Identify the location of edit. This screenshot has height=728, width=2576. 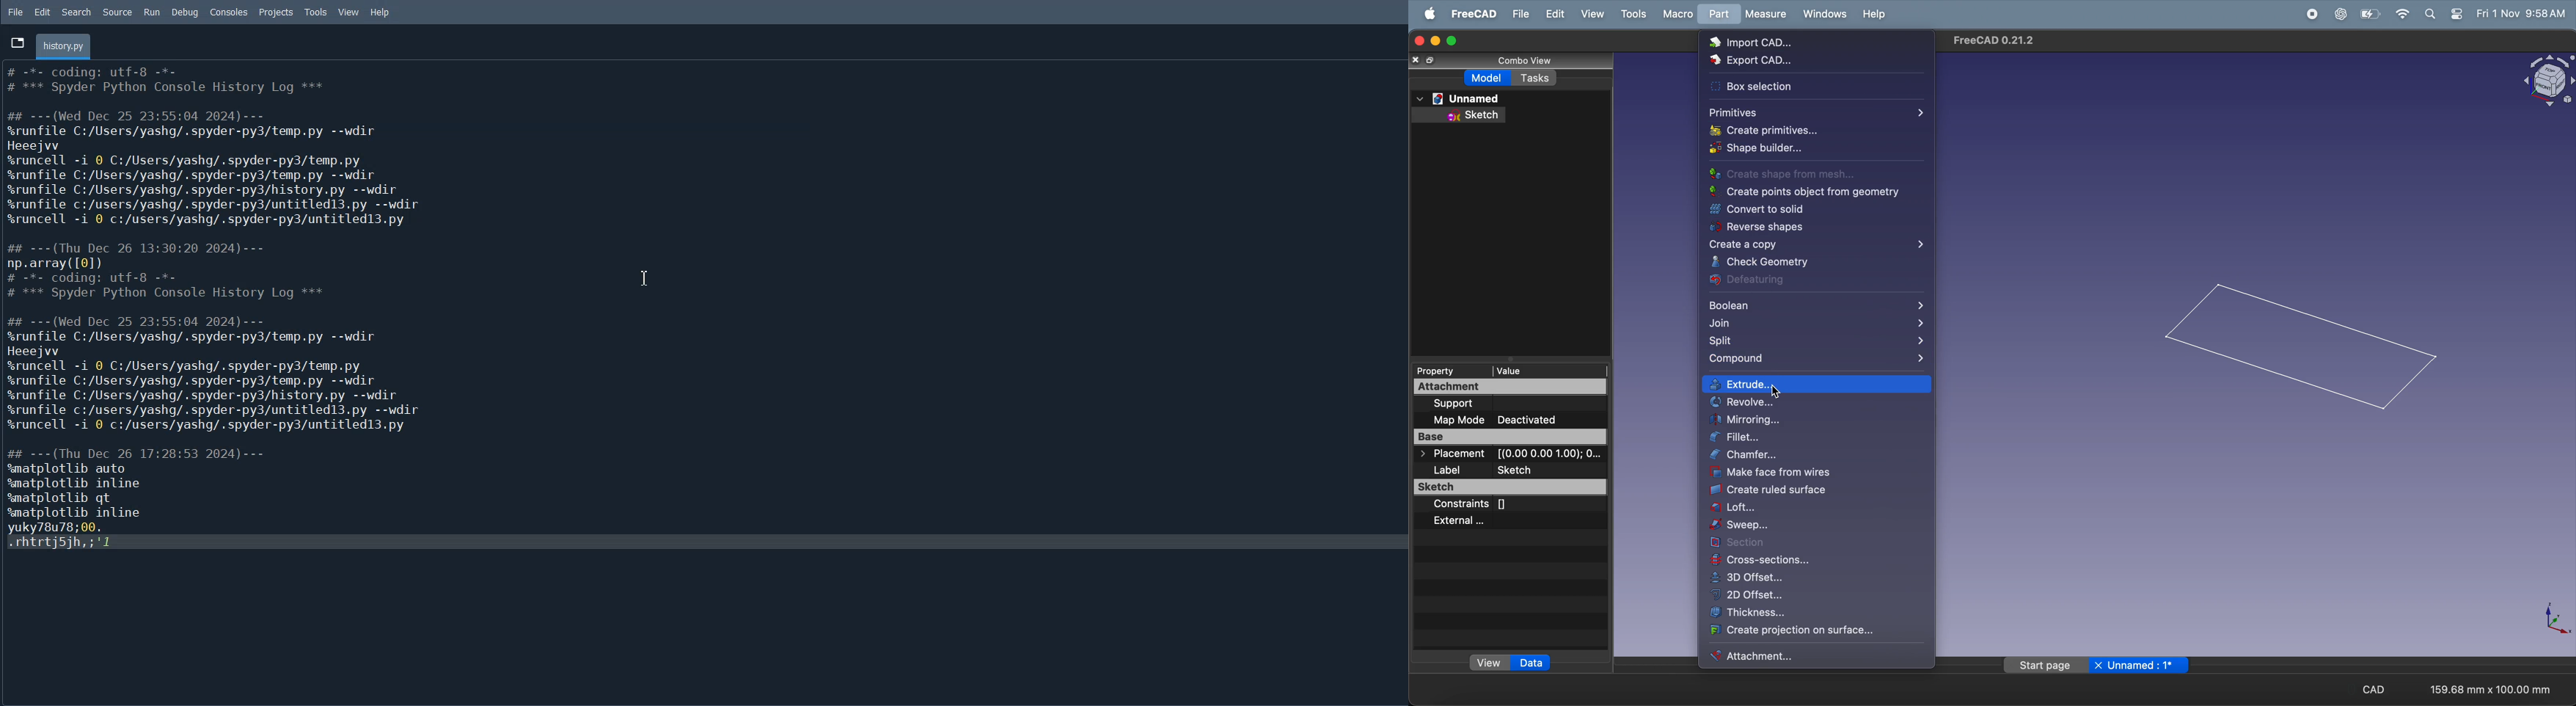
(1552, 14).